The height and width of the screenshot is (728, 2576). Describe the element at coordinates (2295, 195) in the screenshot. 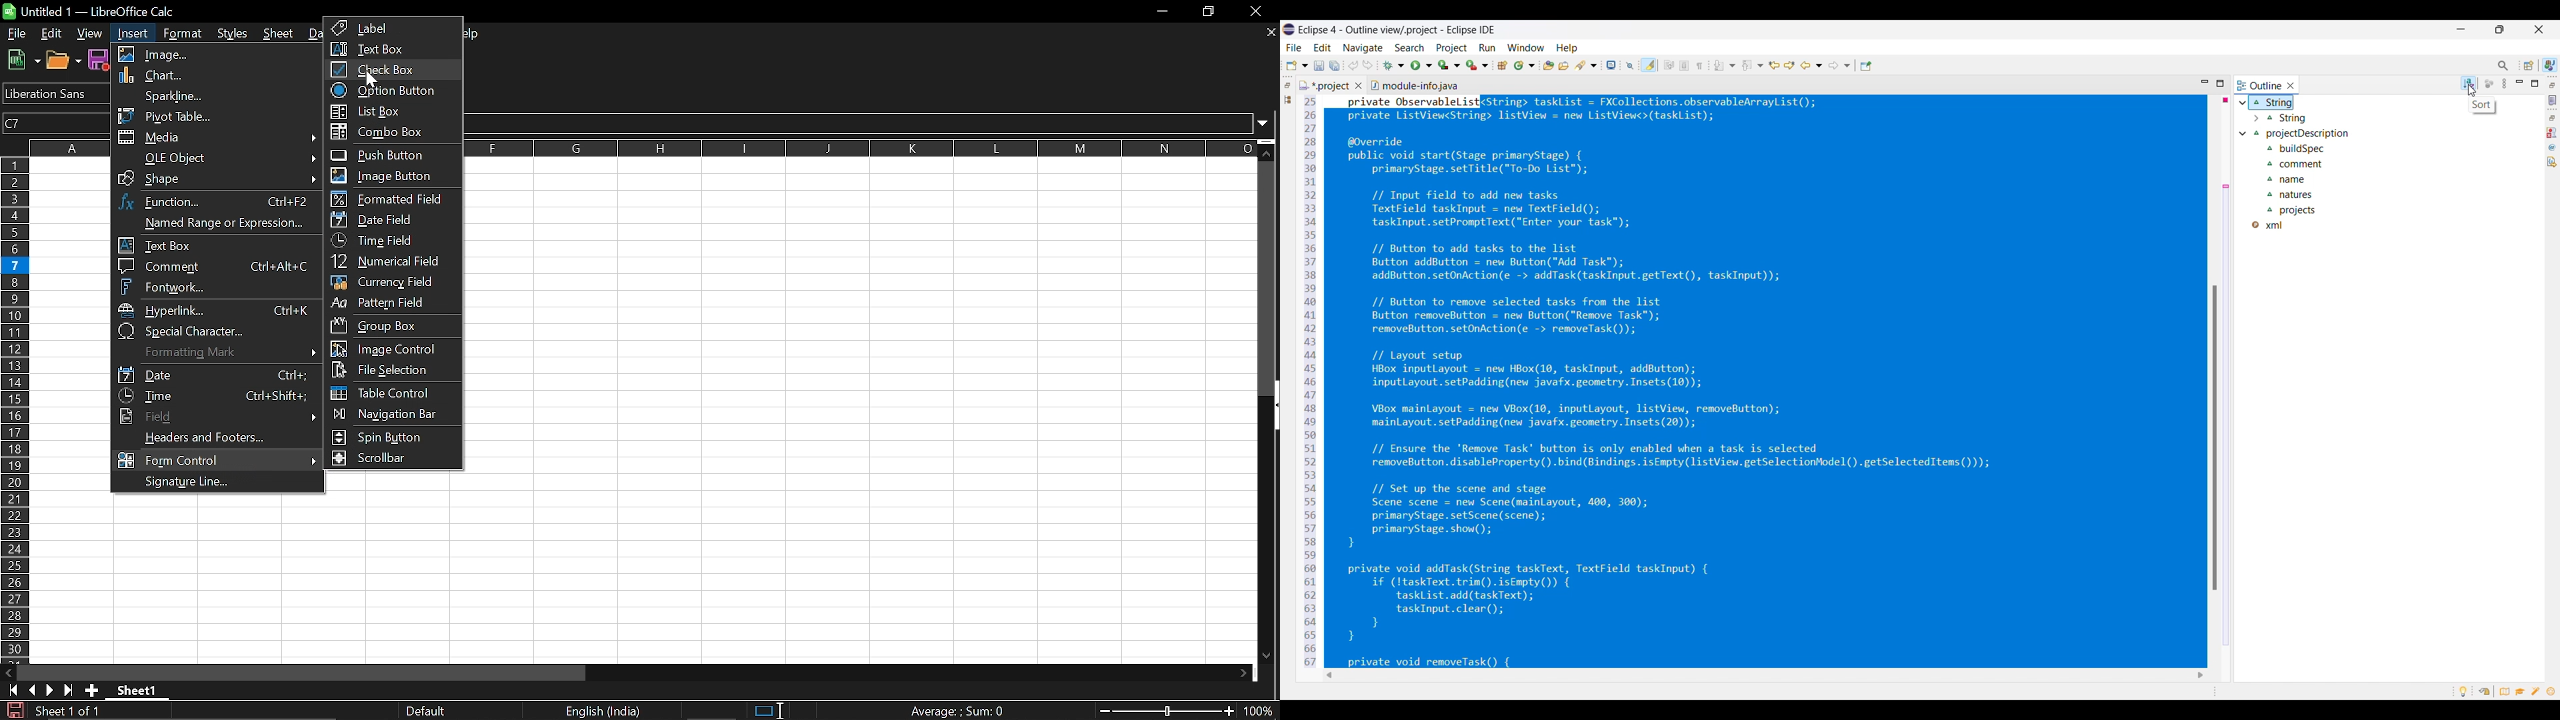

I see `natures` at that location.